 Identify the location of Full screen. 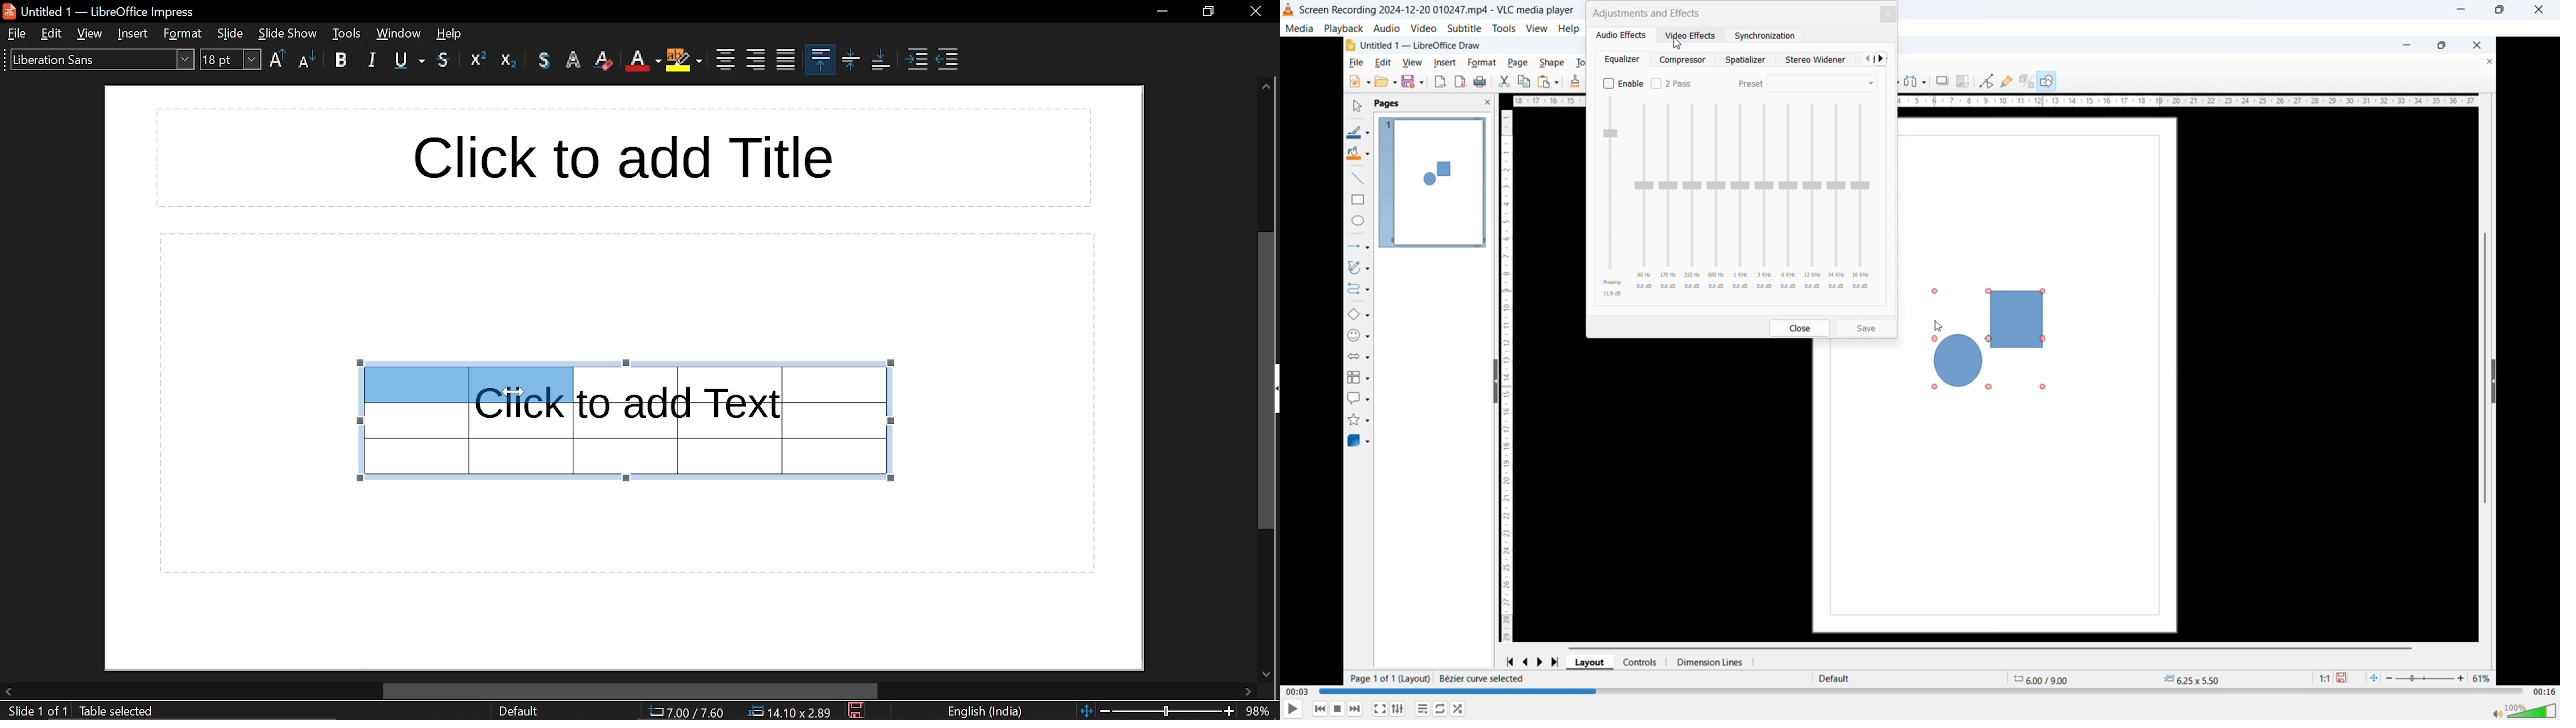
(1380, 709).